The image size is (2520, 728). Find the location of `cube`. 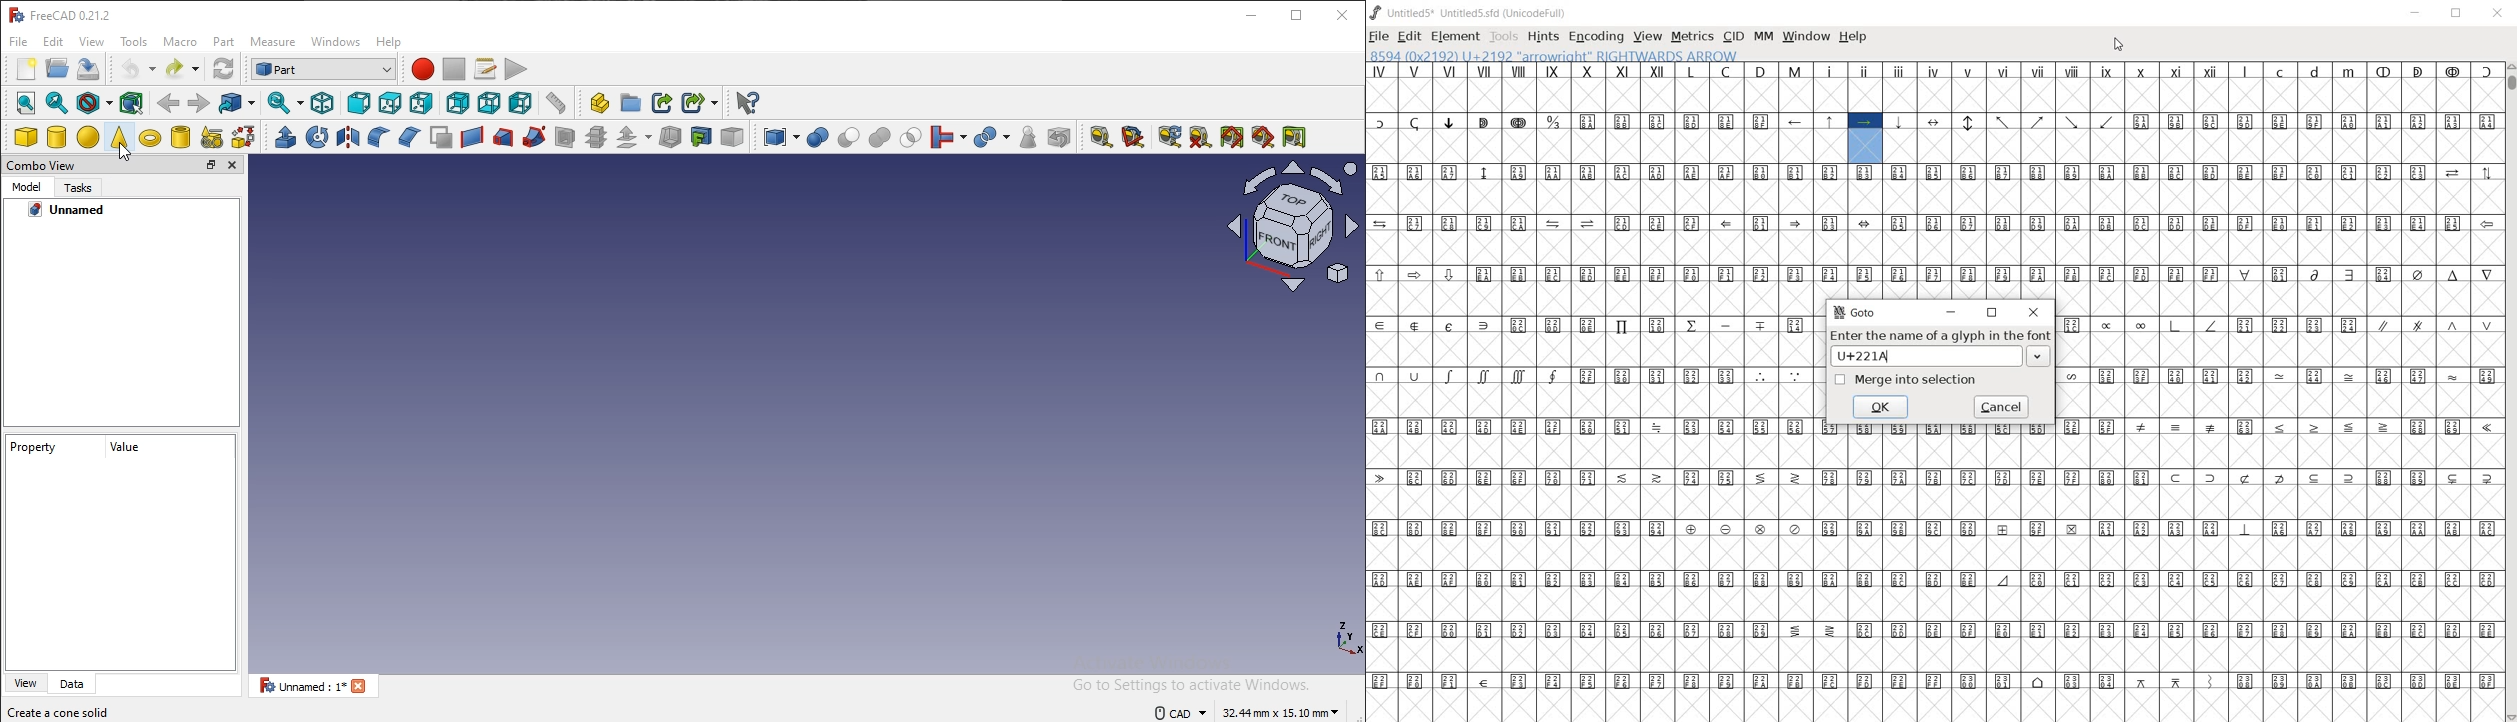

cube is located at coordinates (25, 137).